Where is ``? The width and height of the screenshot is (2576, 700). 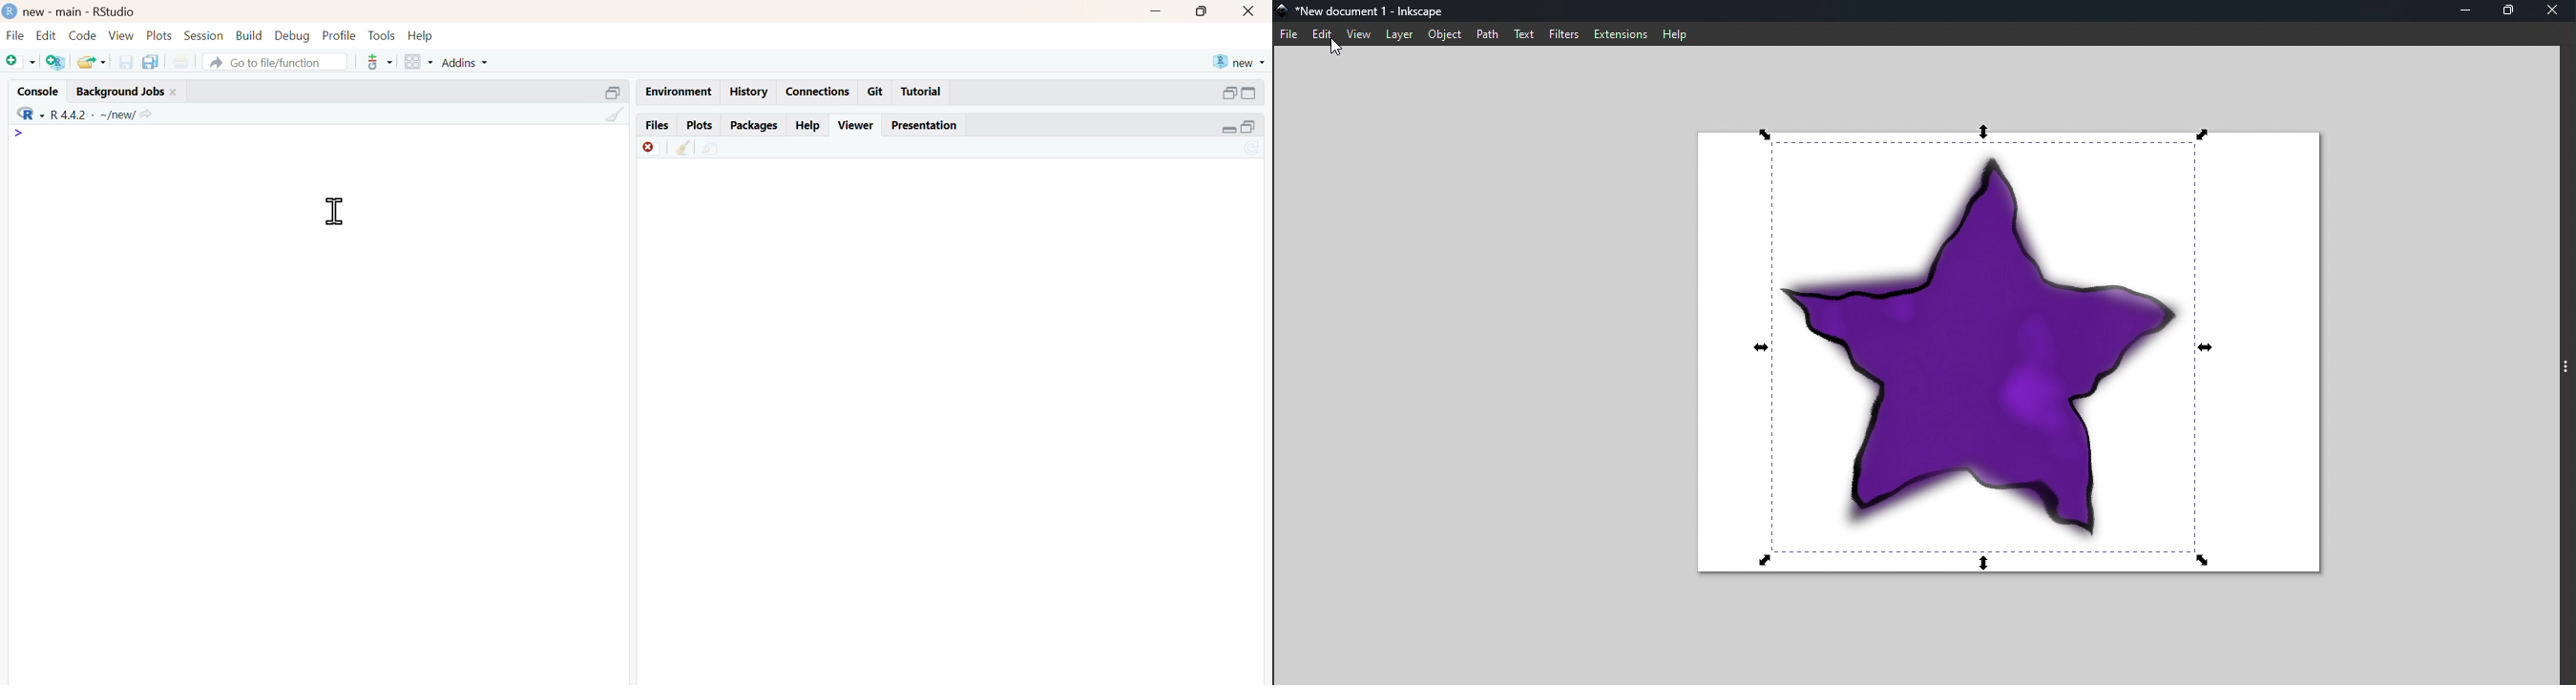  is located at coordinates (615, 114).